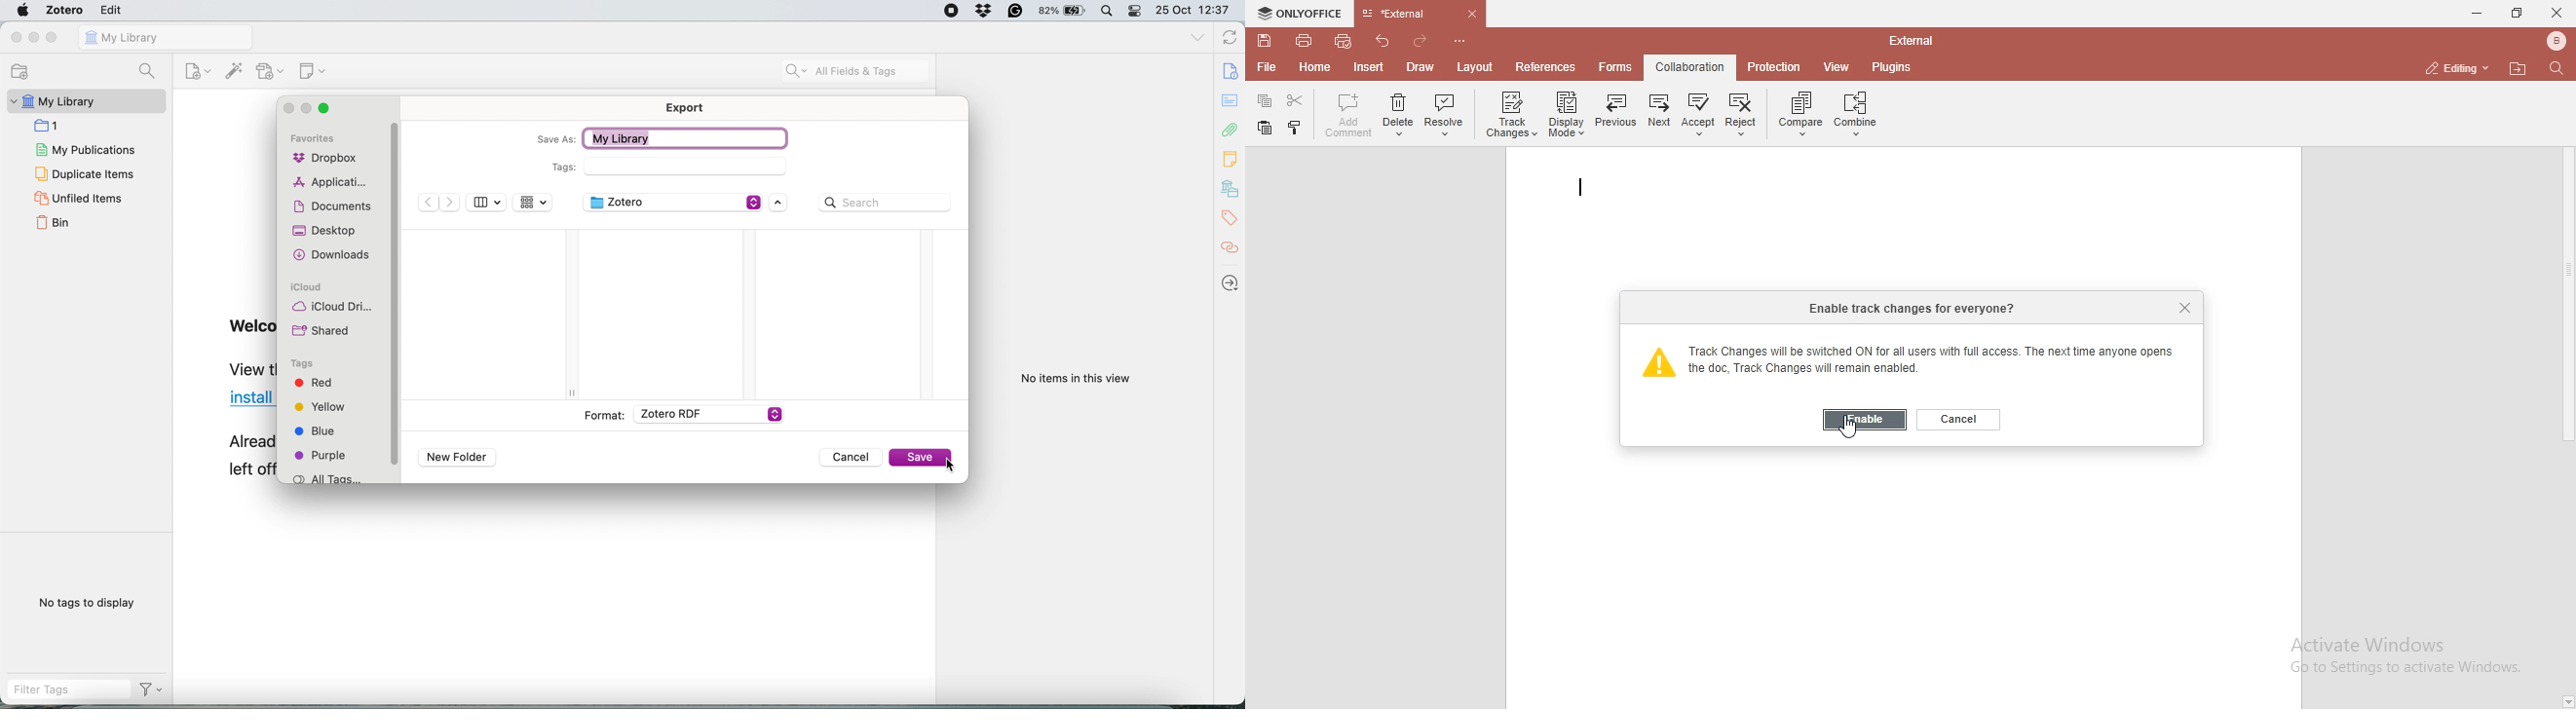 The width and height of the screenshot is (2576, 728). What do you see at coordinates (2474, 13) in the screenshot?
I see `minimise` at bounding box center [2474, 13].